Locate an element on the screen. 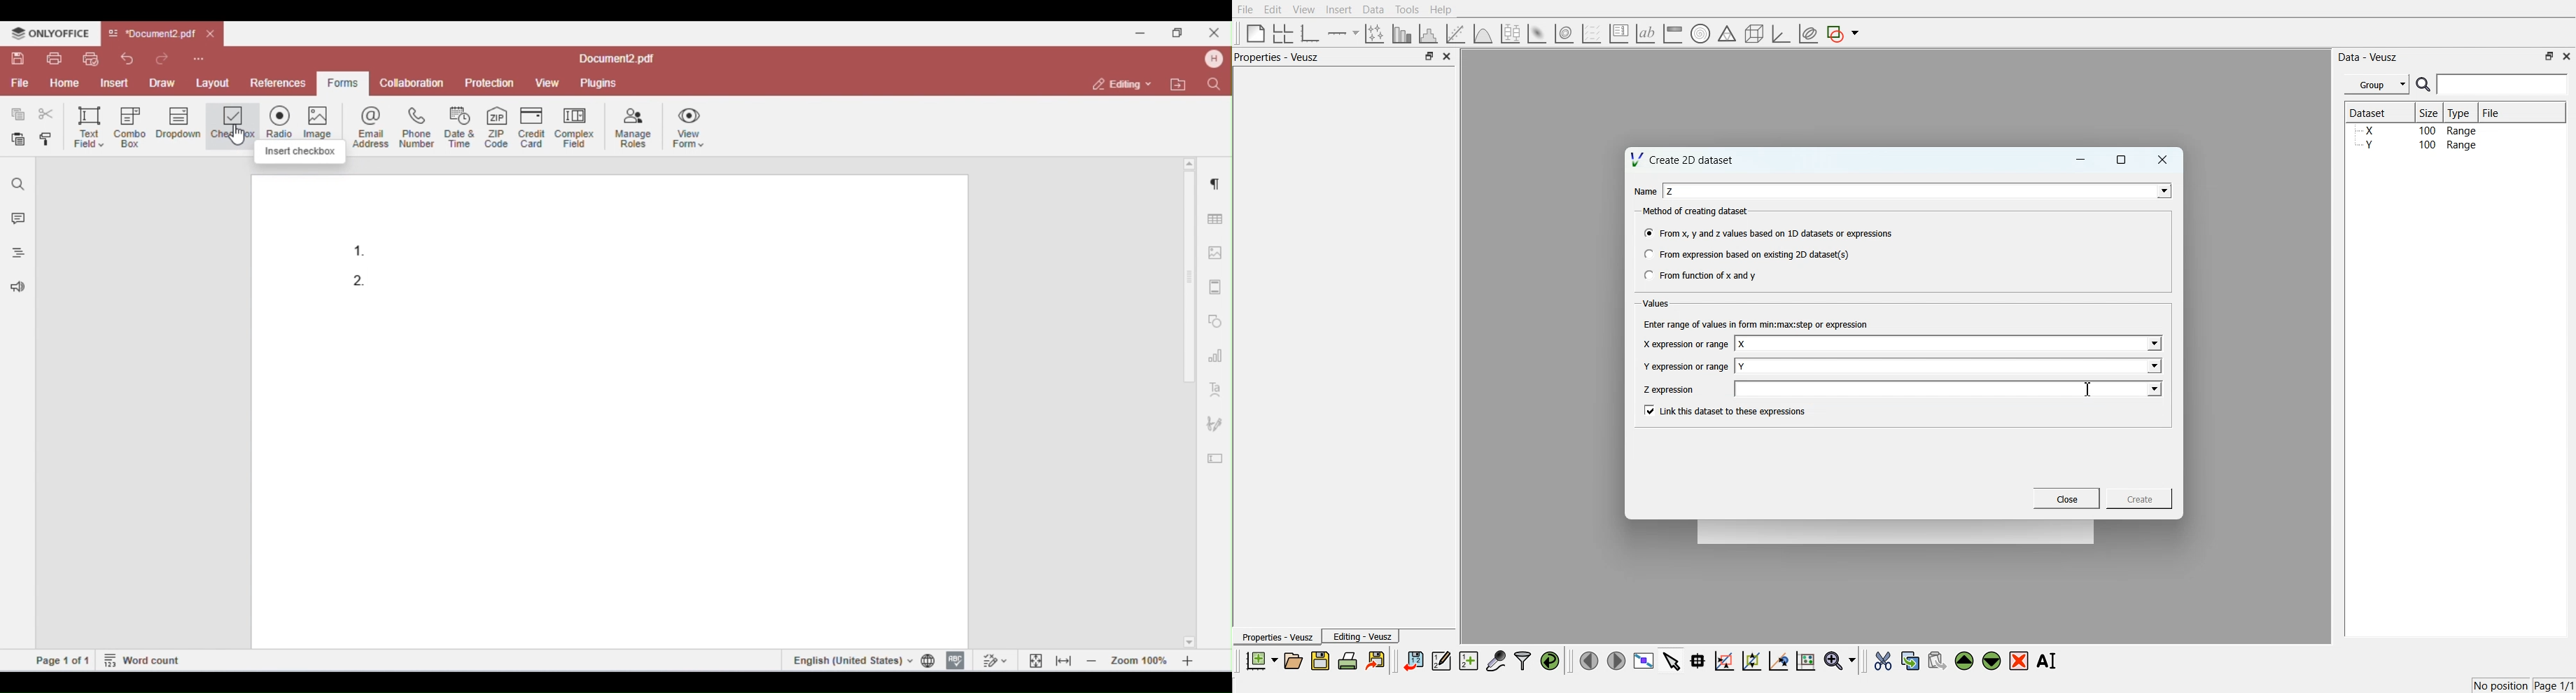 This screenshot has height=700, width=2576. Blank page is located at coordinates (1256, 33).